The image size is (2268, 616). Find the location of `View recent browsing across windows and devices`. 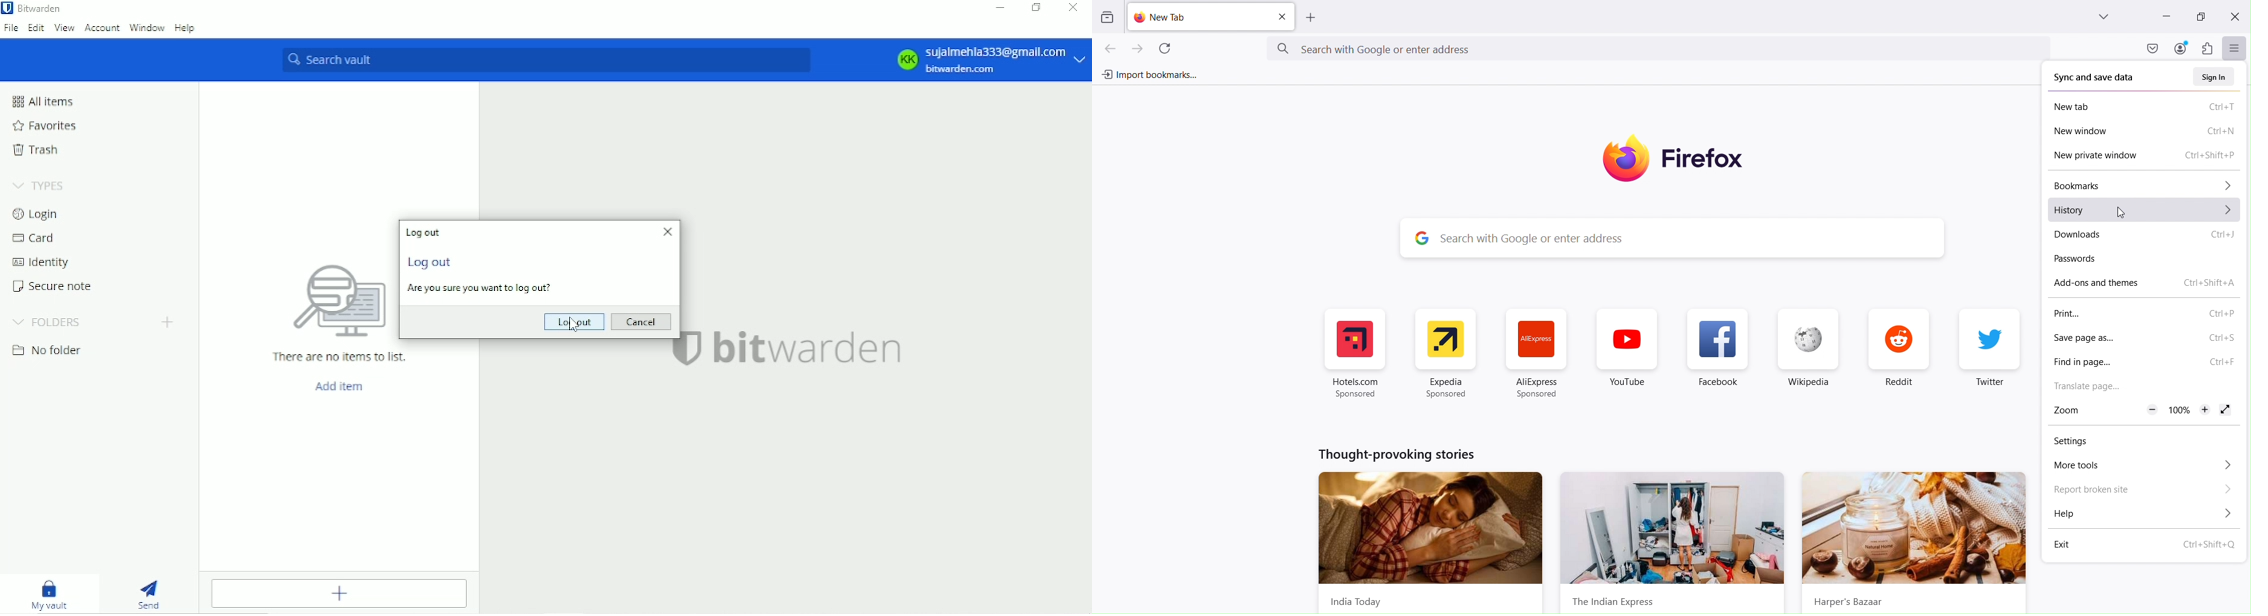

View recent browsing across windows and devices is located at coordinates (1106, 18).